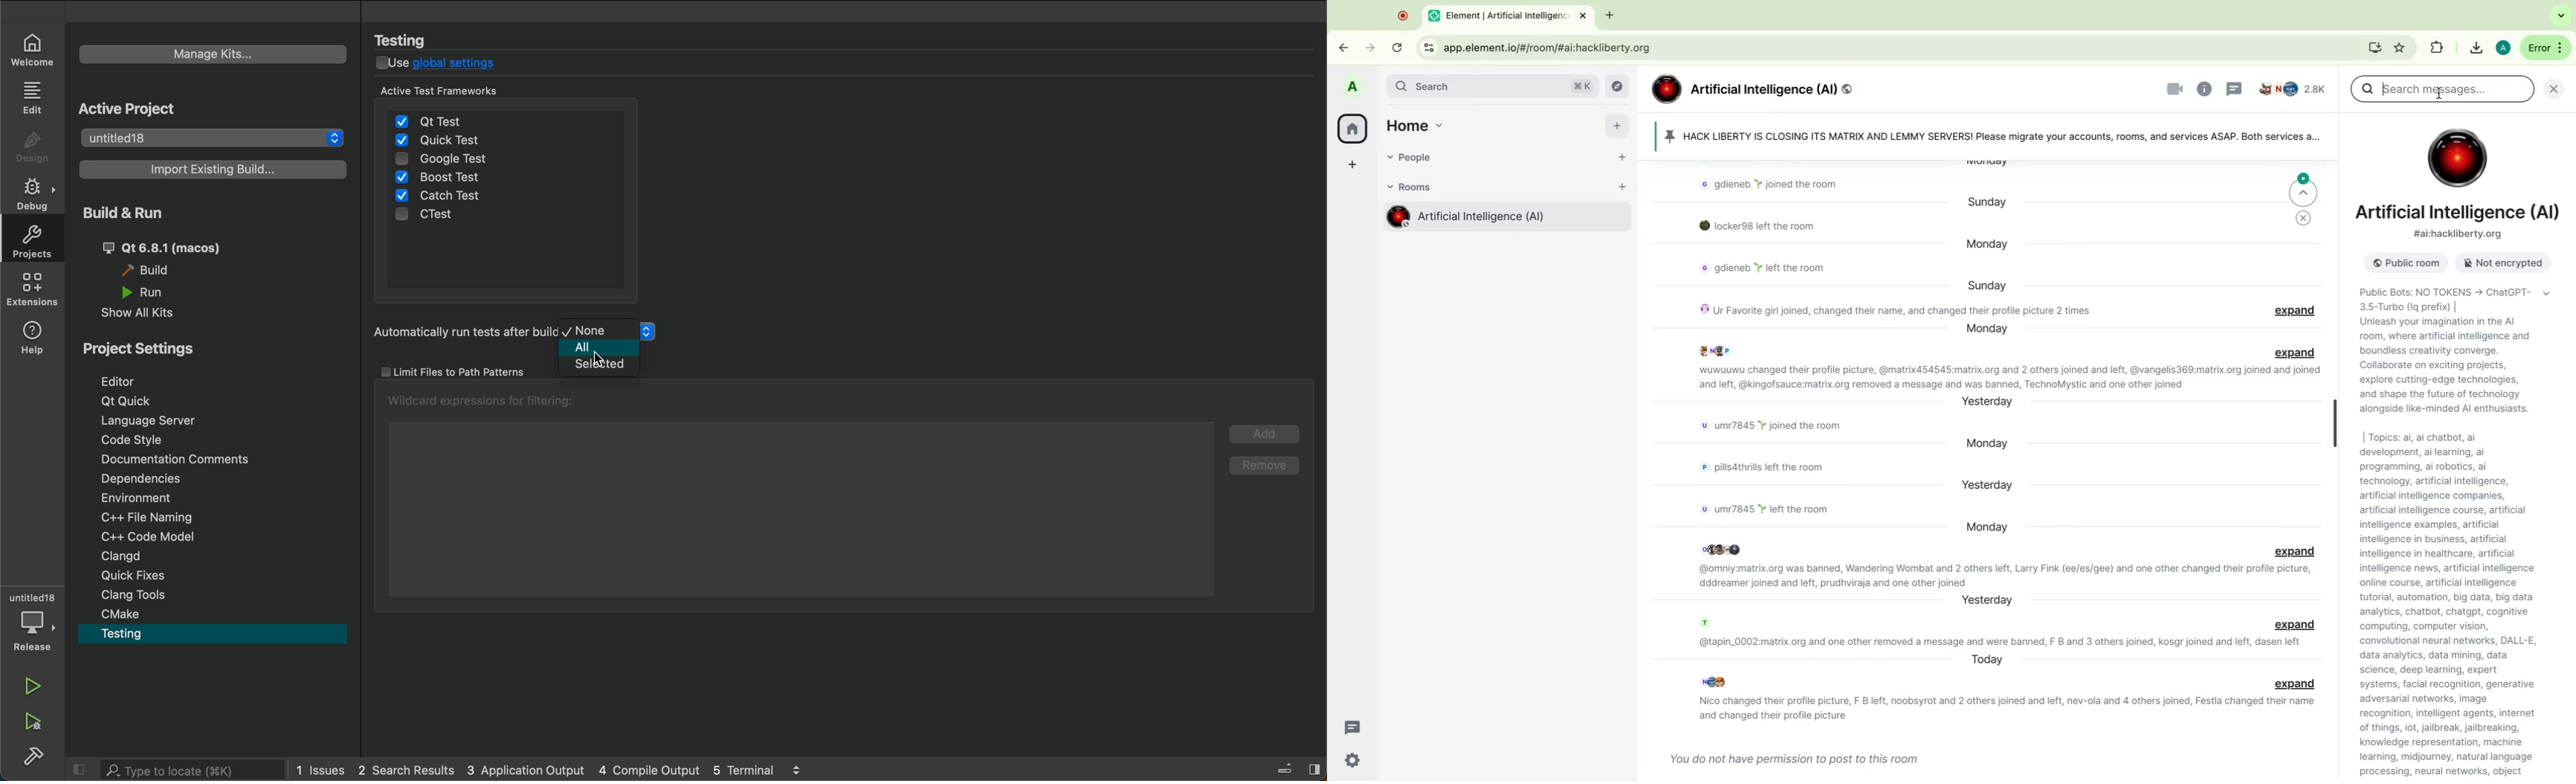 The height and width of the screenshot is (784, 2576). Describe the element at coordinates (2440, 92) in the screenshot. I see `cursor` at that location.